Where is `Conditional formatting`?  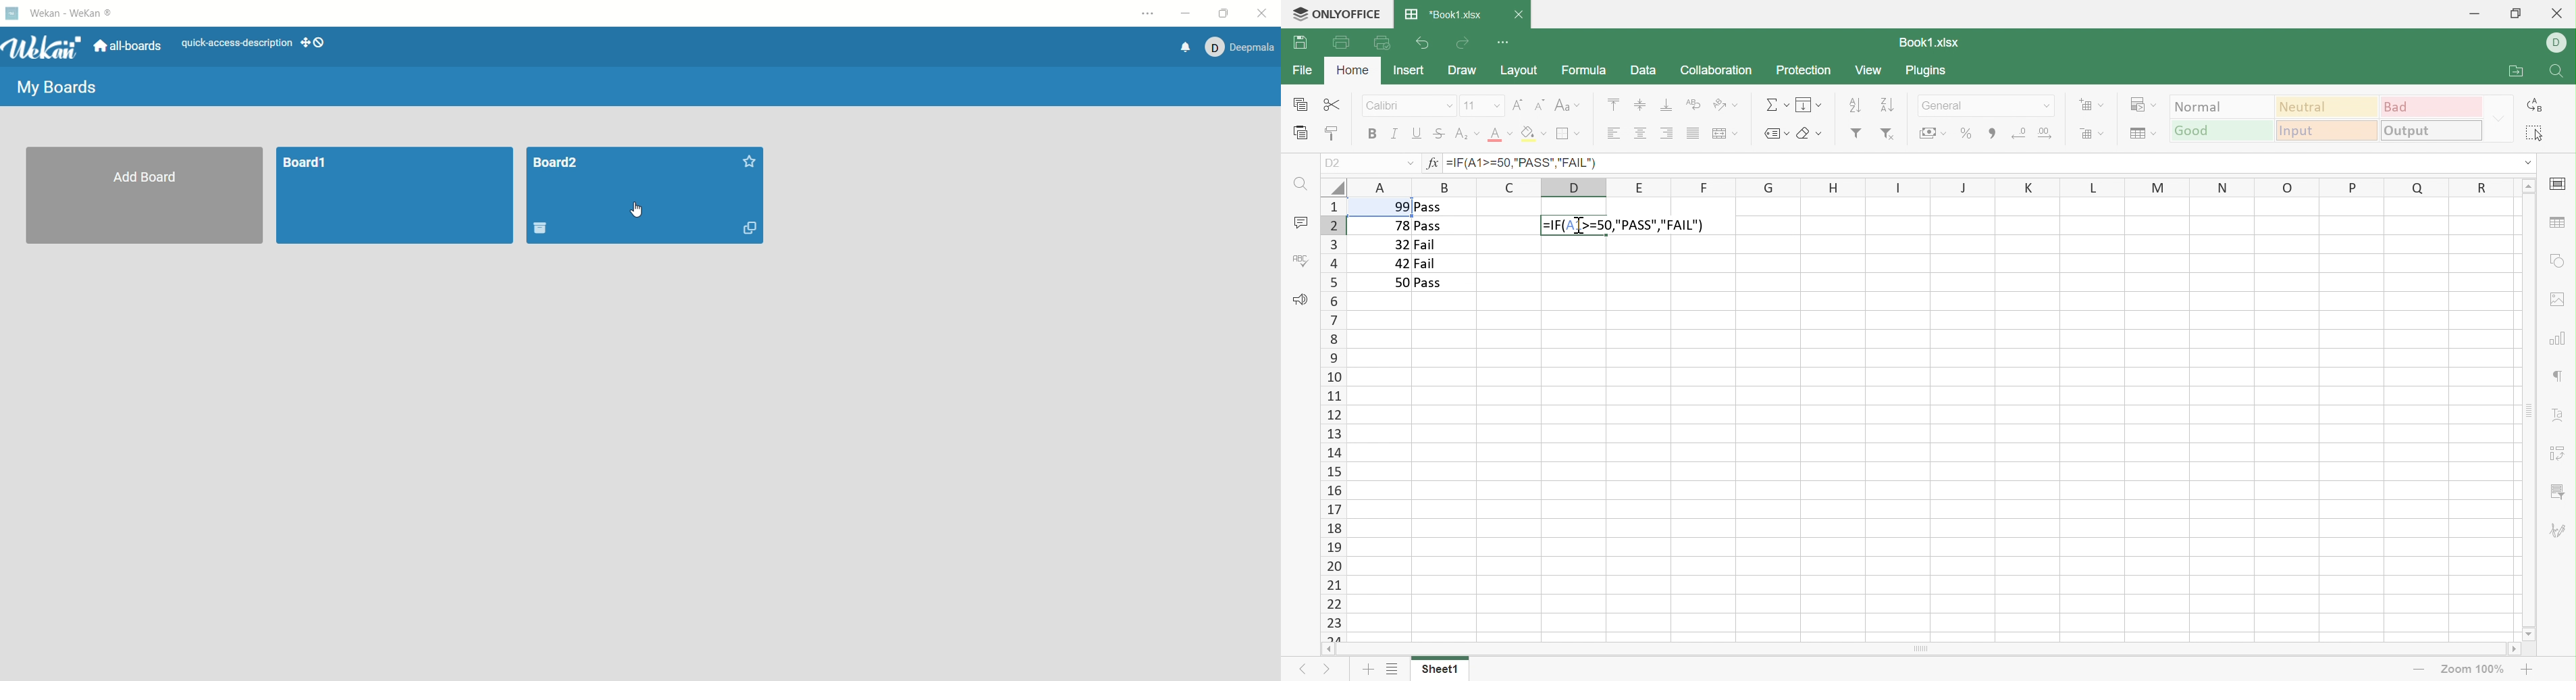 Conditional formatting is located at coordinates (2145, 105).